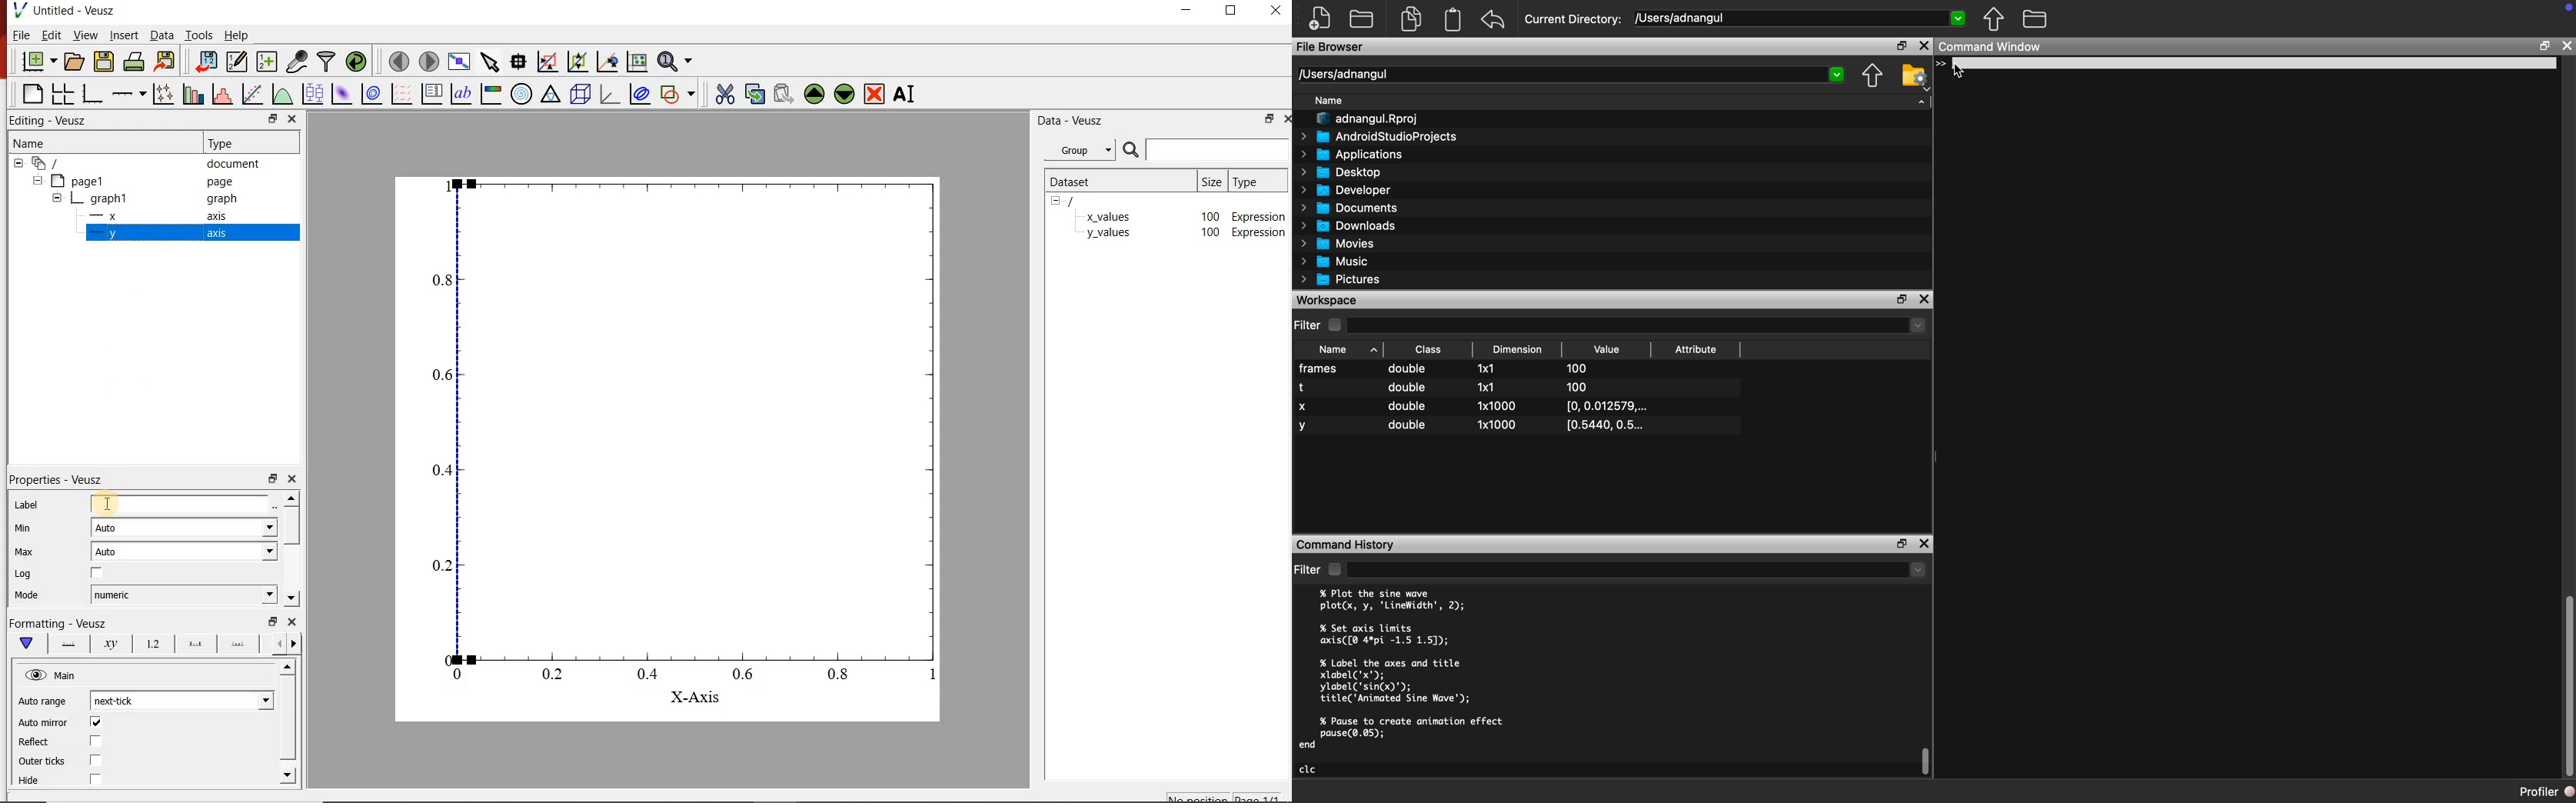 The height and width of the screenshot is (812, 2576). I want to click on Filter, so click(1307, 570).